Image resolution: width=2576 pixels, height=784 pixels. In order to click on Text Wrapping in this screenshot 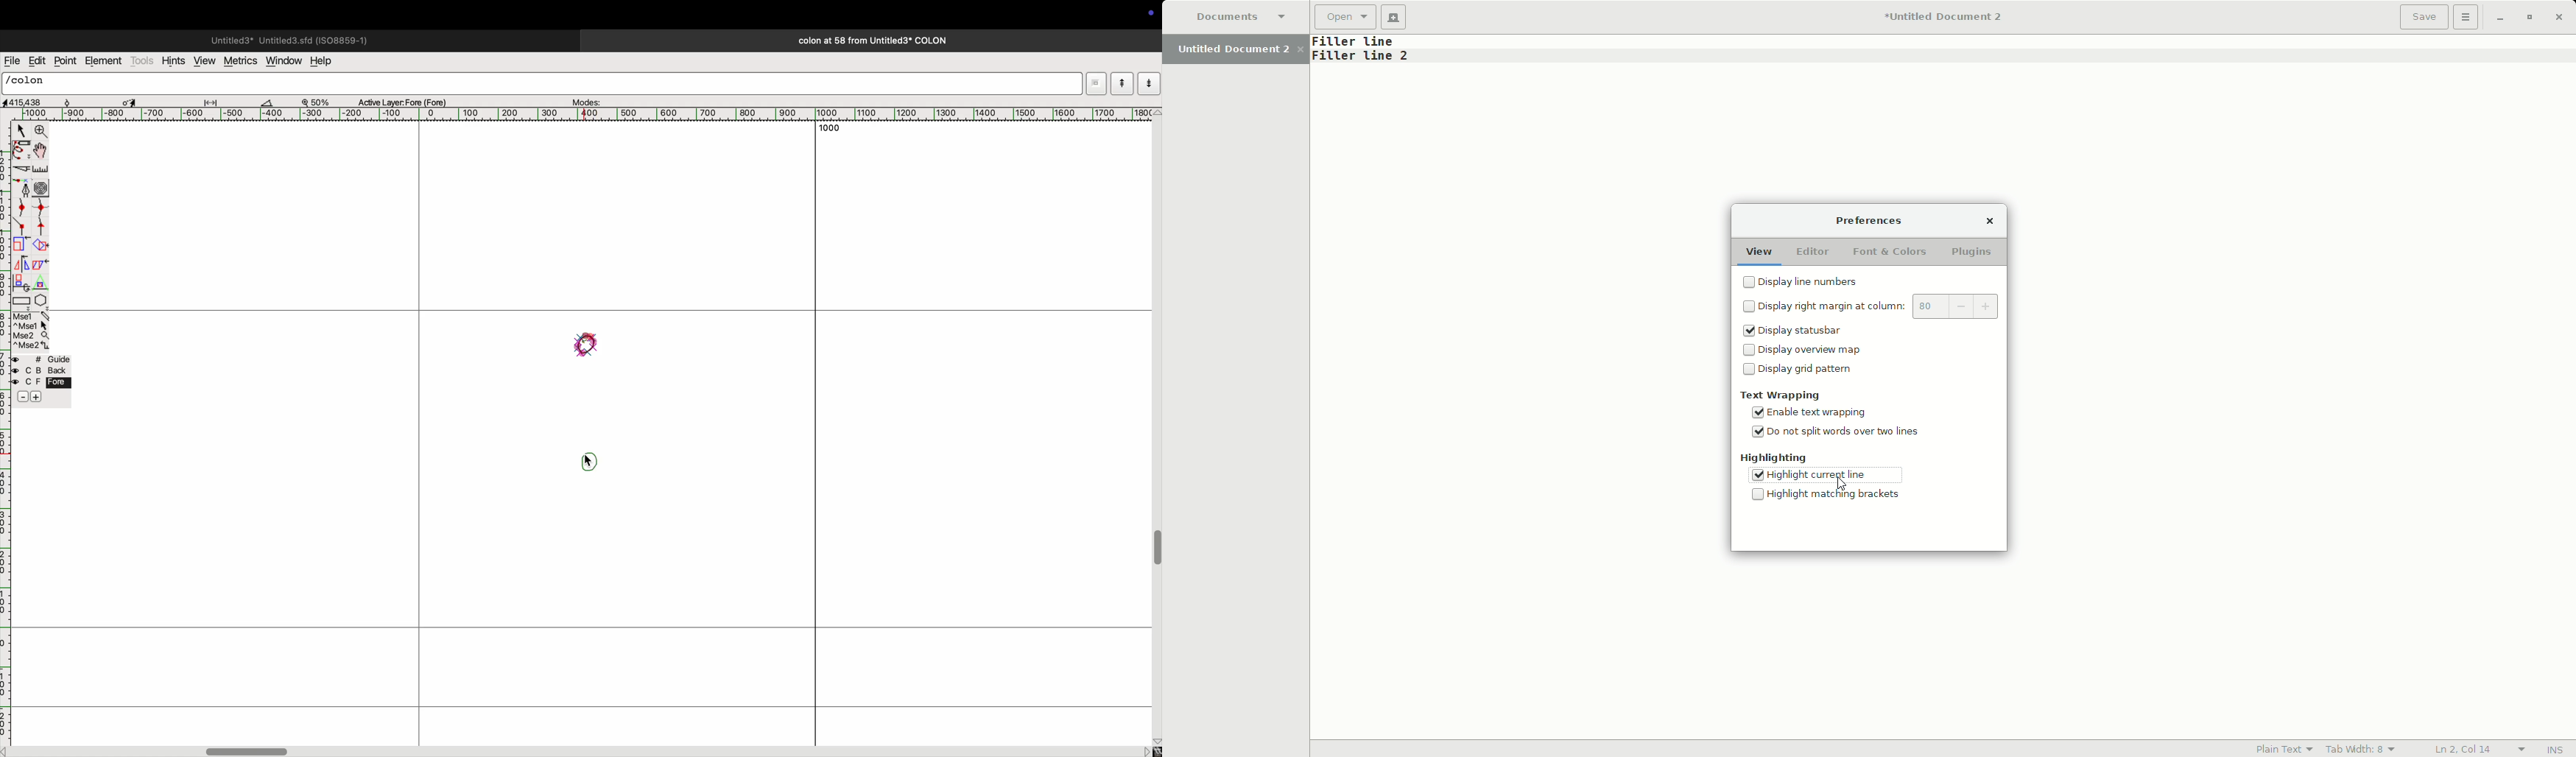, I will do `click(1782, 395)`.